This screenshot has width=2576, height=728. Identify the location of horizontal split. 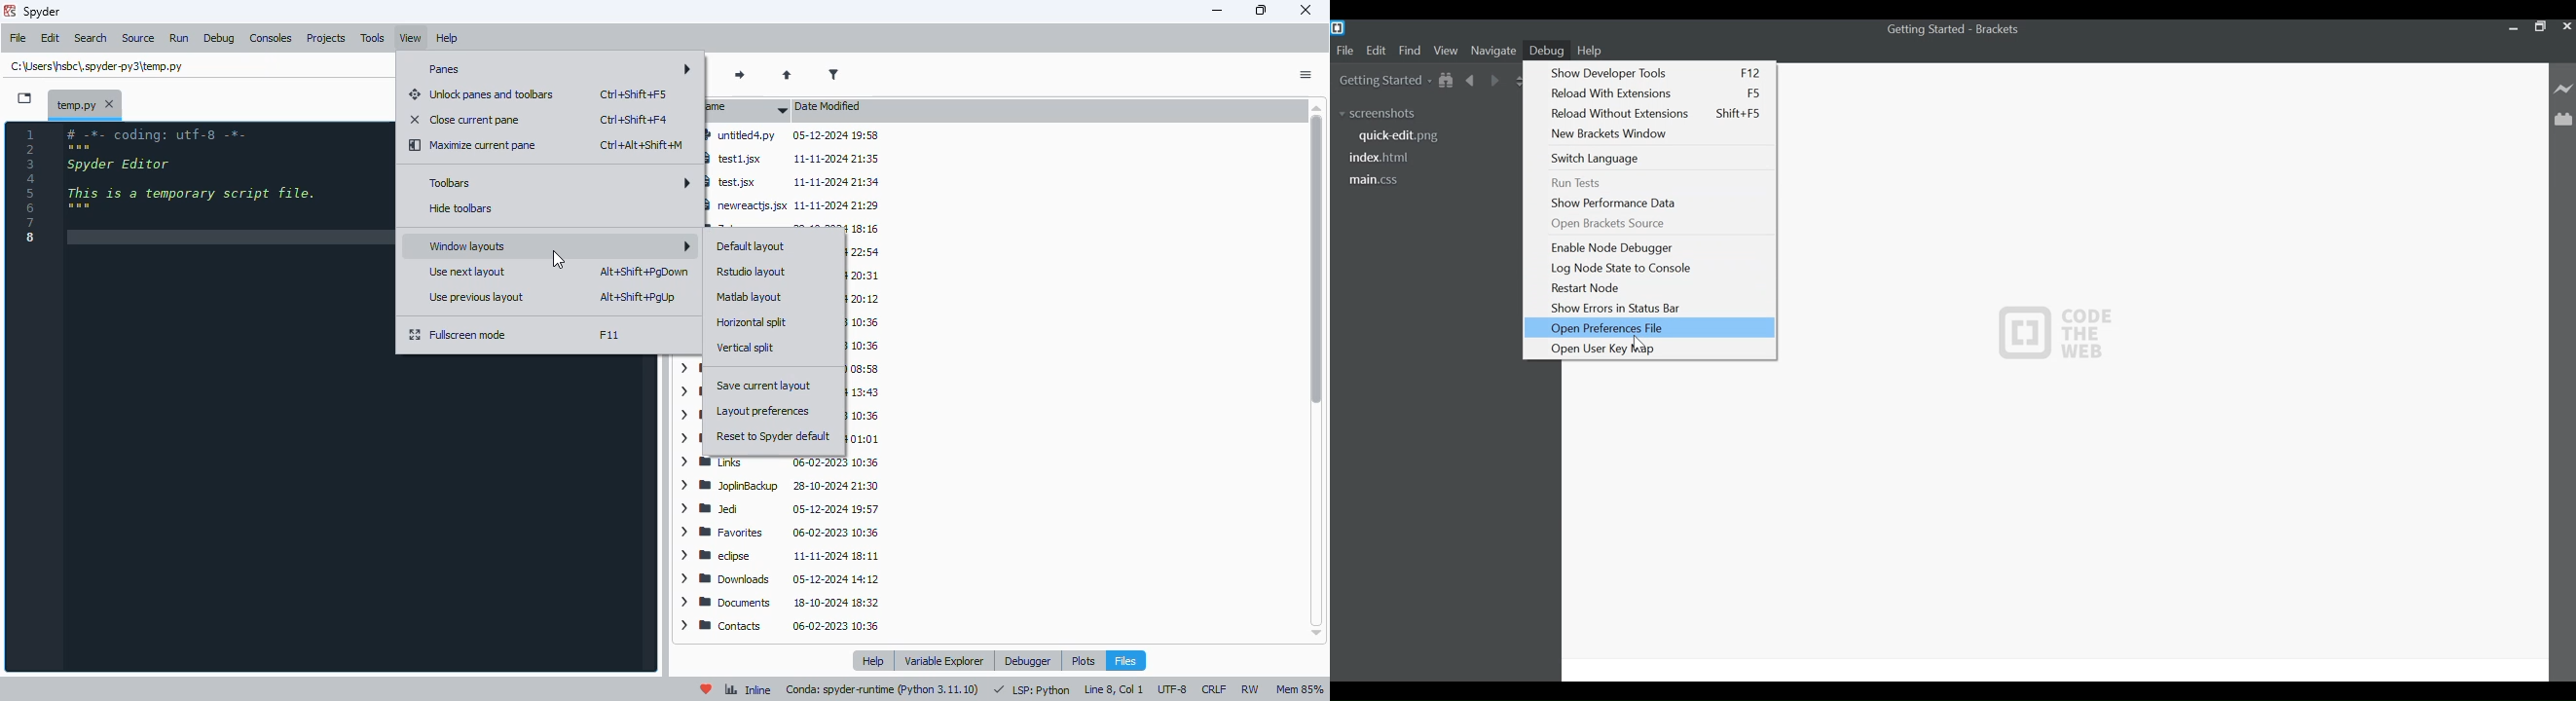
(754, 323).